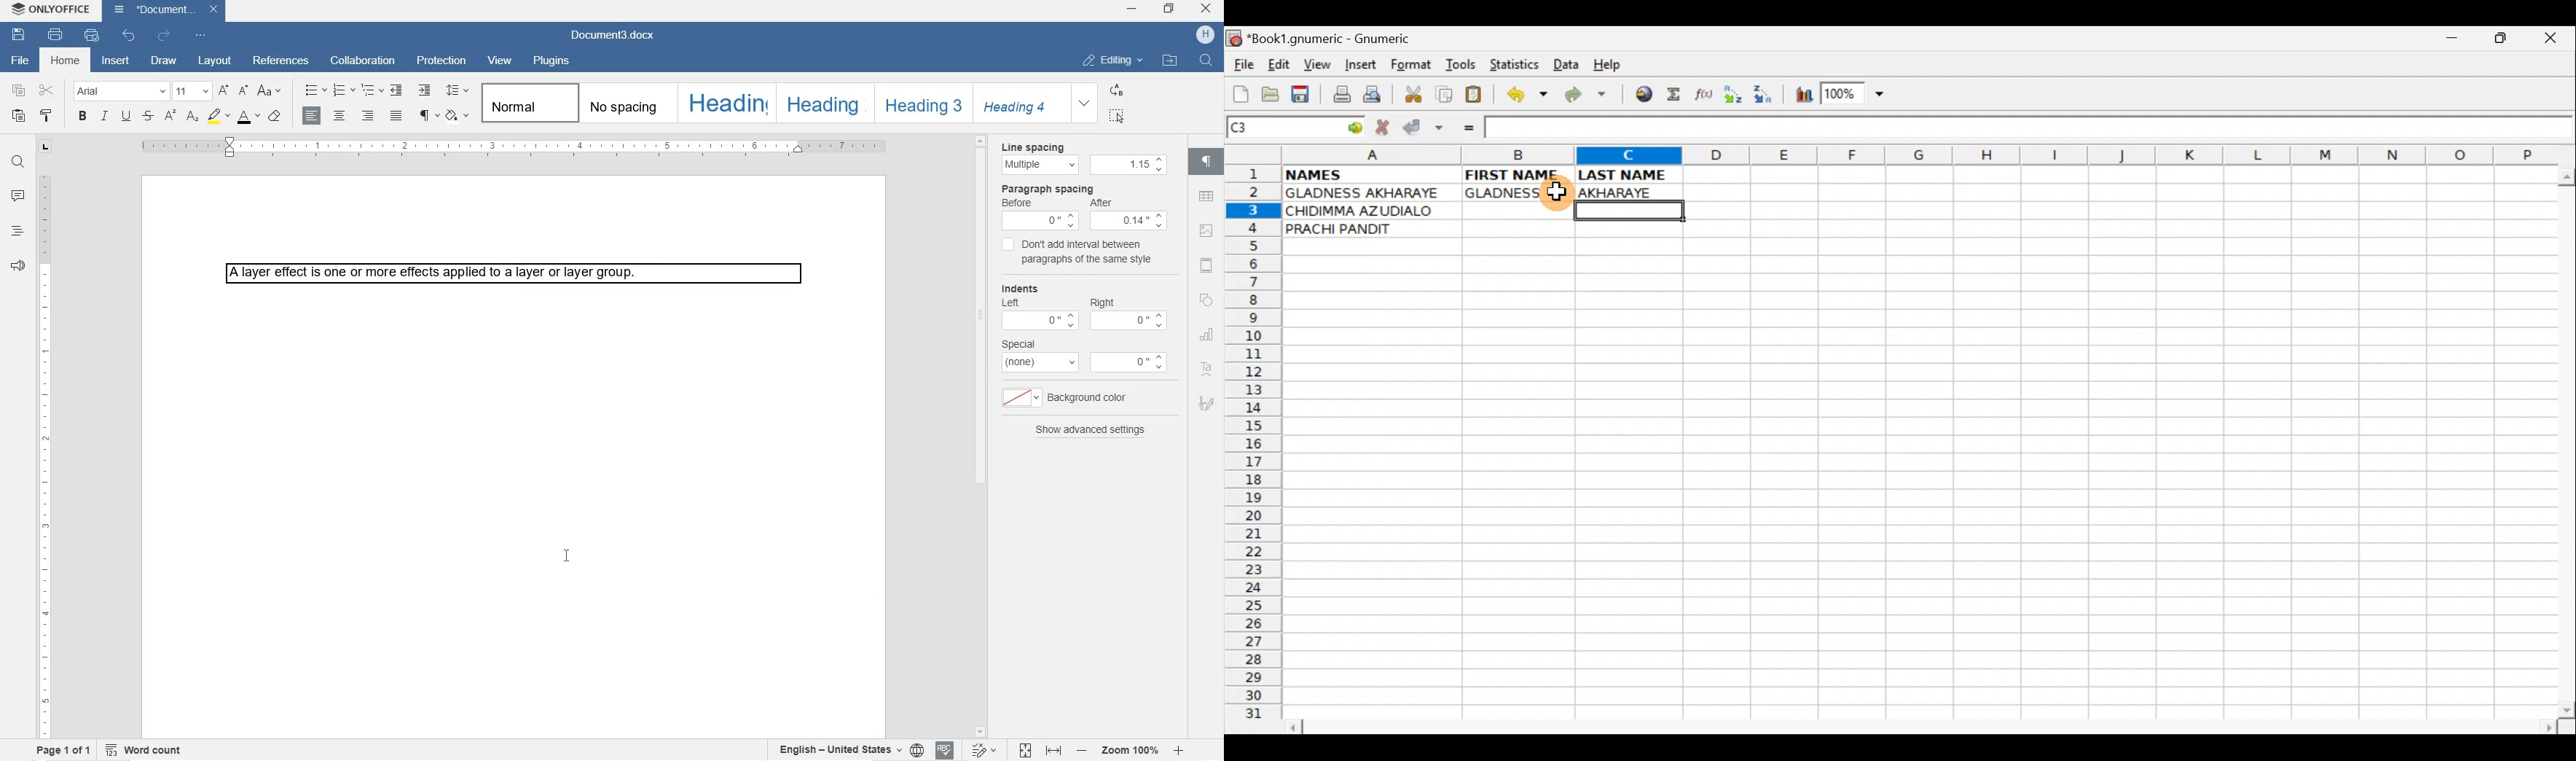  I want to click on Right, so click(1127, 309).